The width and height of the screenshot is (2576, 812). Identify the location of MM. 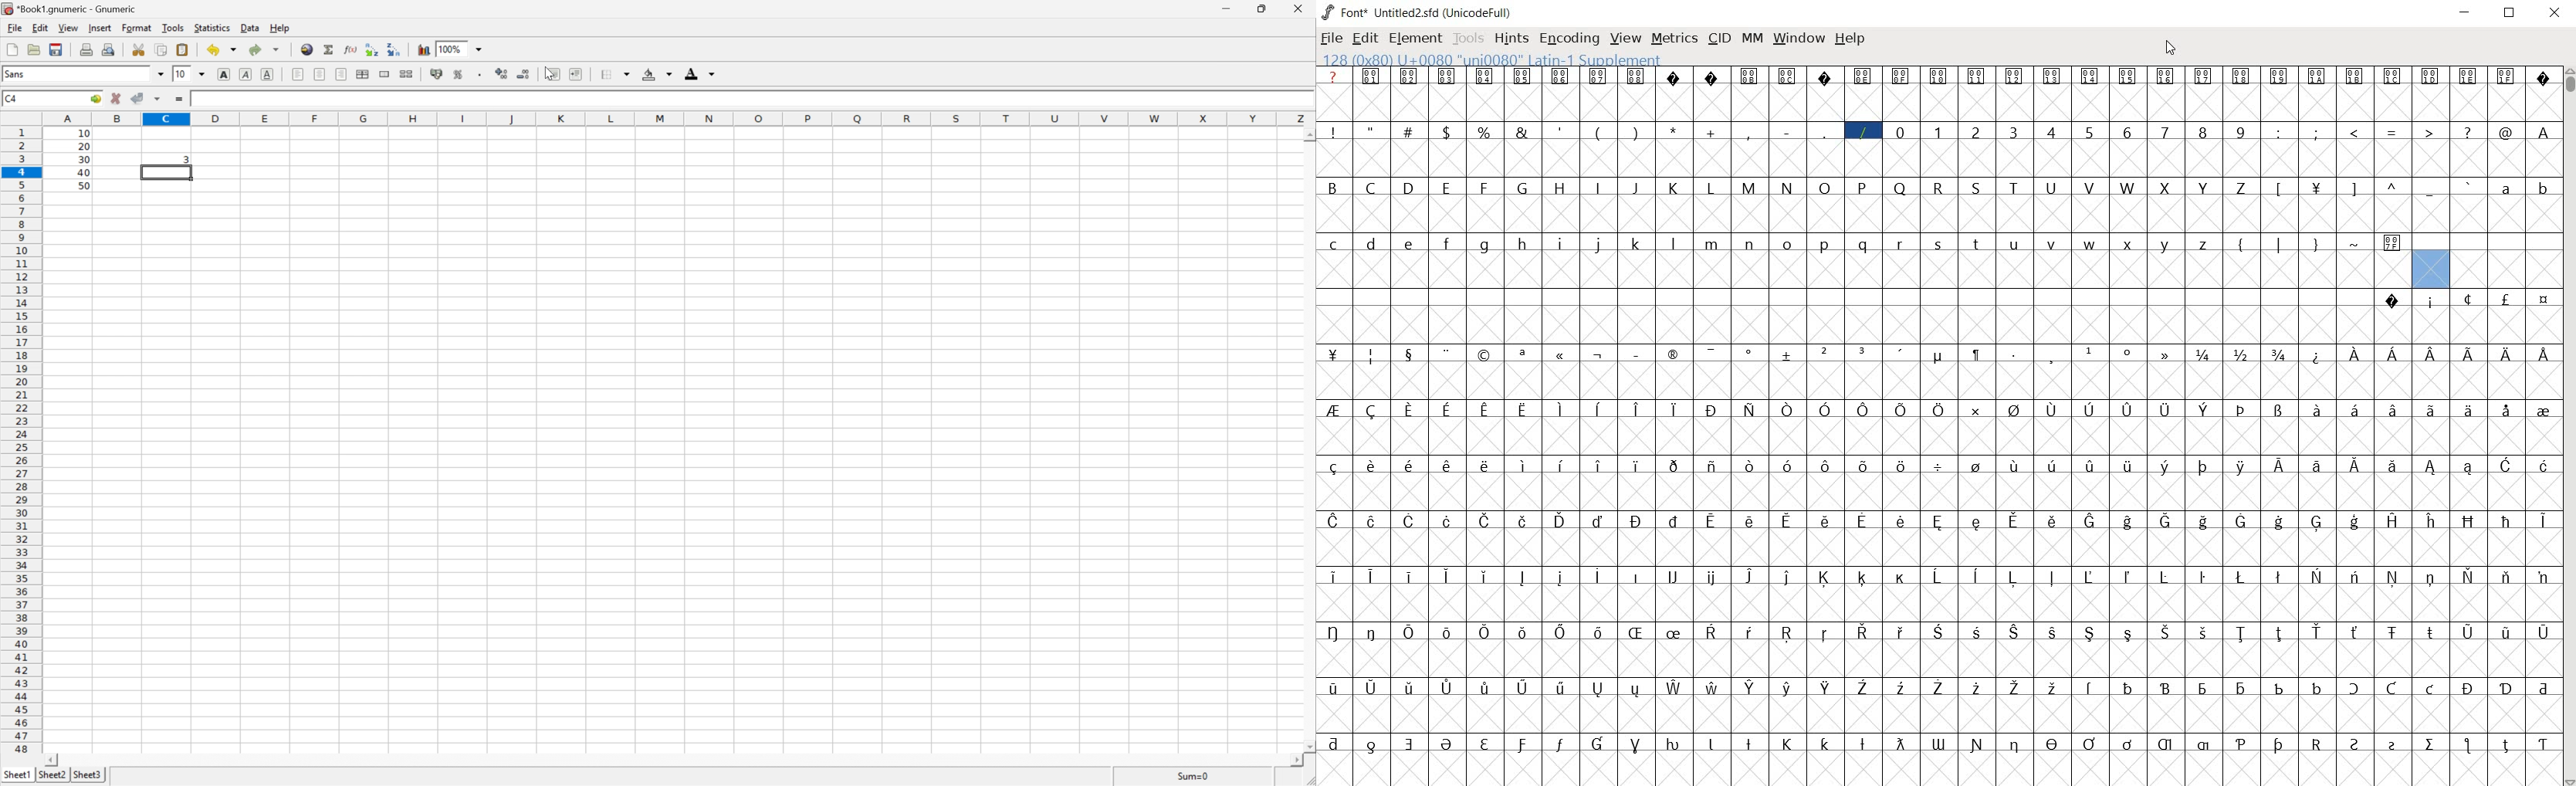
(1751, 38).